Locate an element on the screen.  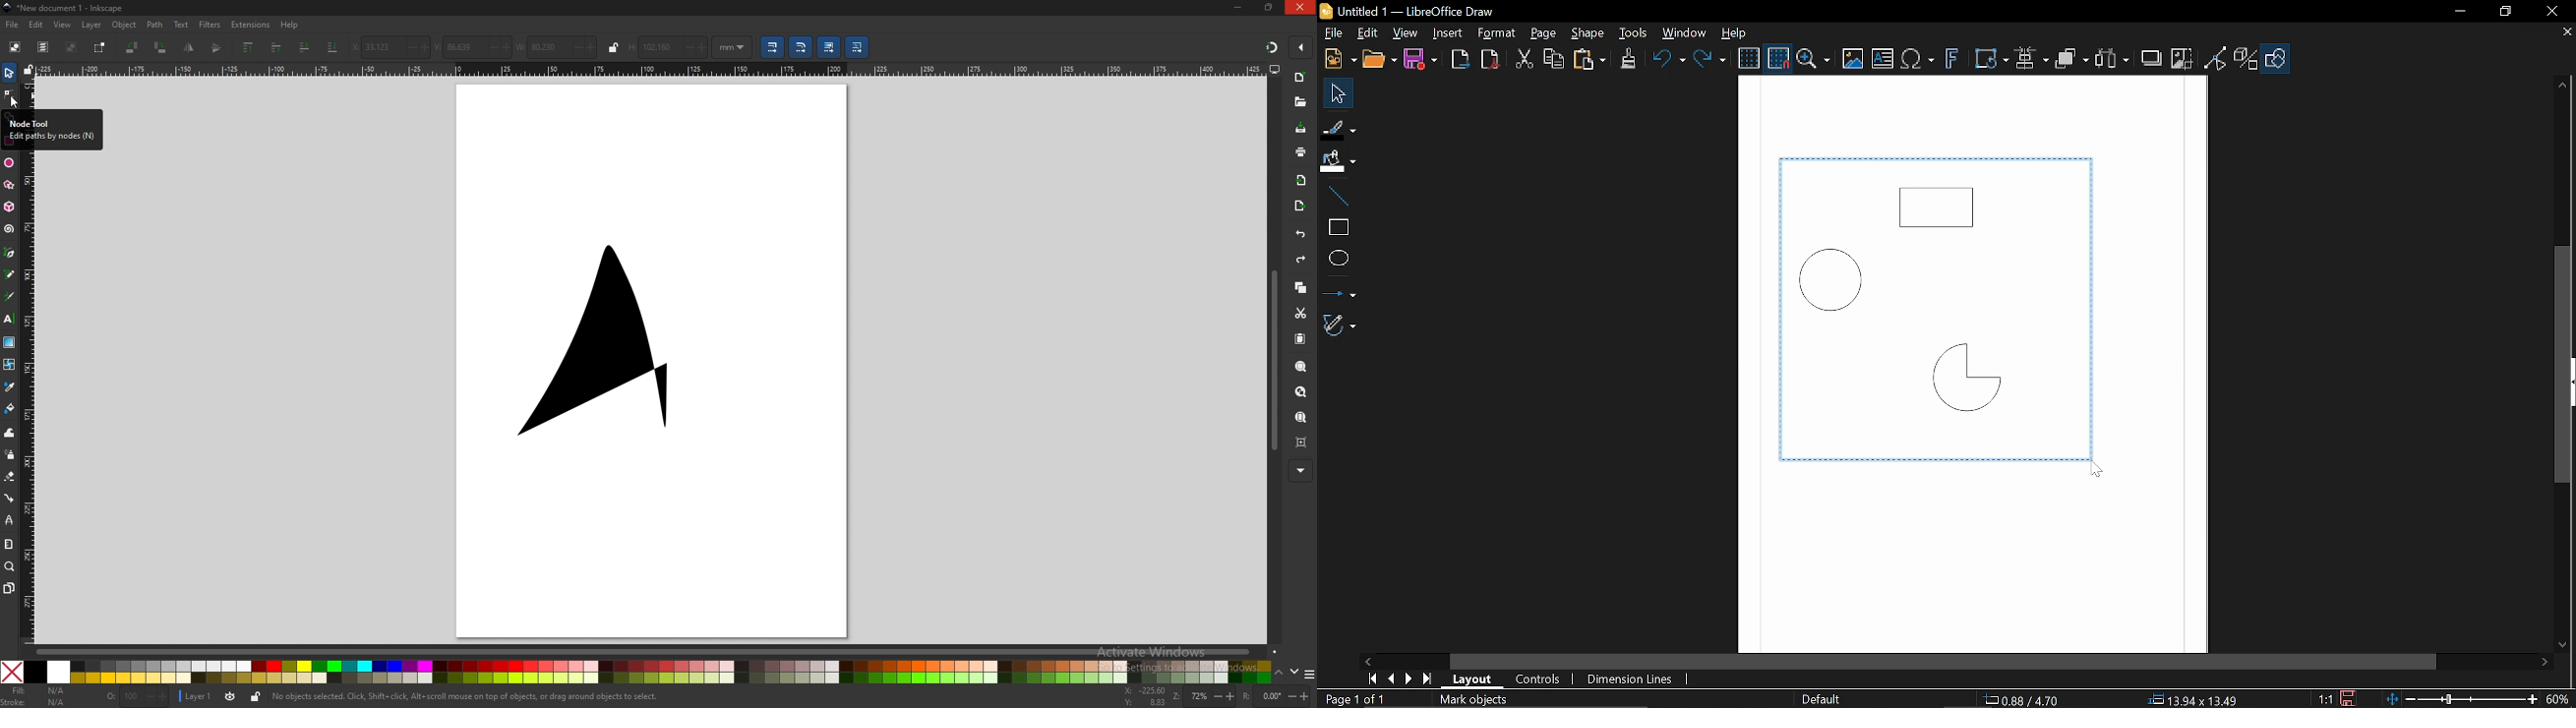
0.88/ 4.70 (cursor position)  is located at coordinates (2022, 699).